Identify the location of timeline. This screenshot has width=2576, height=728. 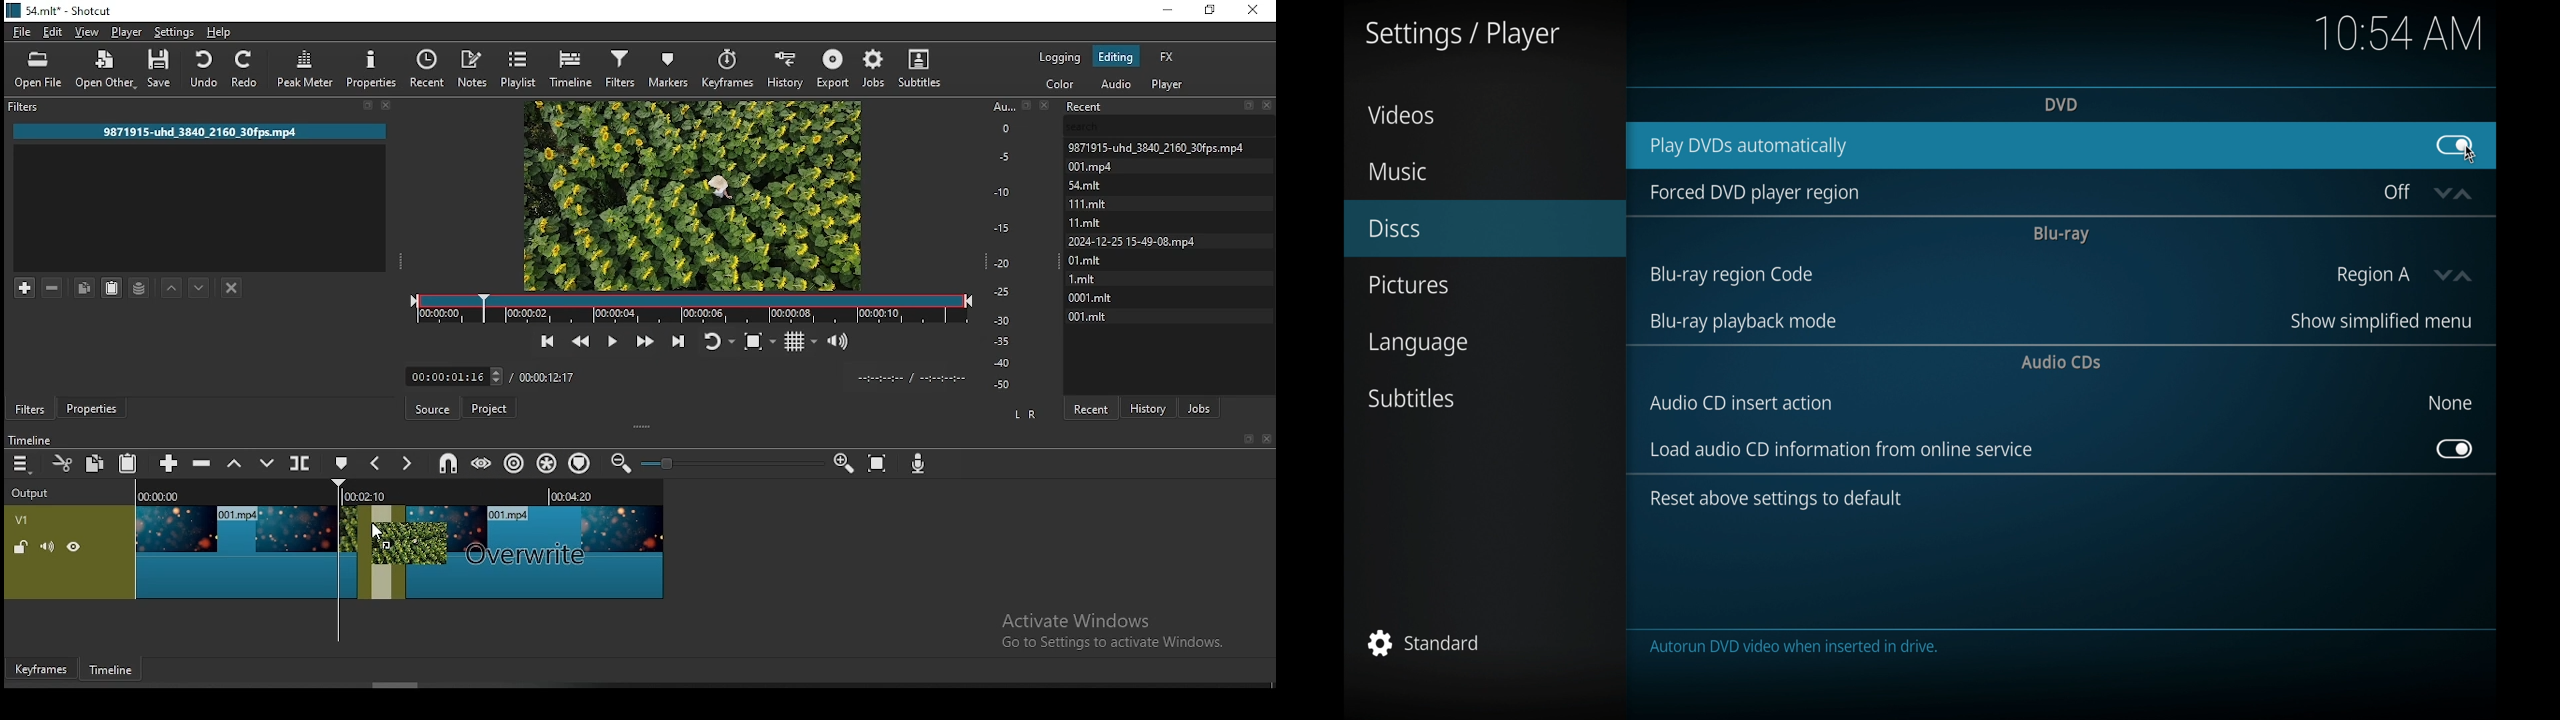
(573, 67).